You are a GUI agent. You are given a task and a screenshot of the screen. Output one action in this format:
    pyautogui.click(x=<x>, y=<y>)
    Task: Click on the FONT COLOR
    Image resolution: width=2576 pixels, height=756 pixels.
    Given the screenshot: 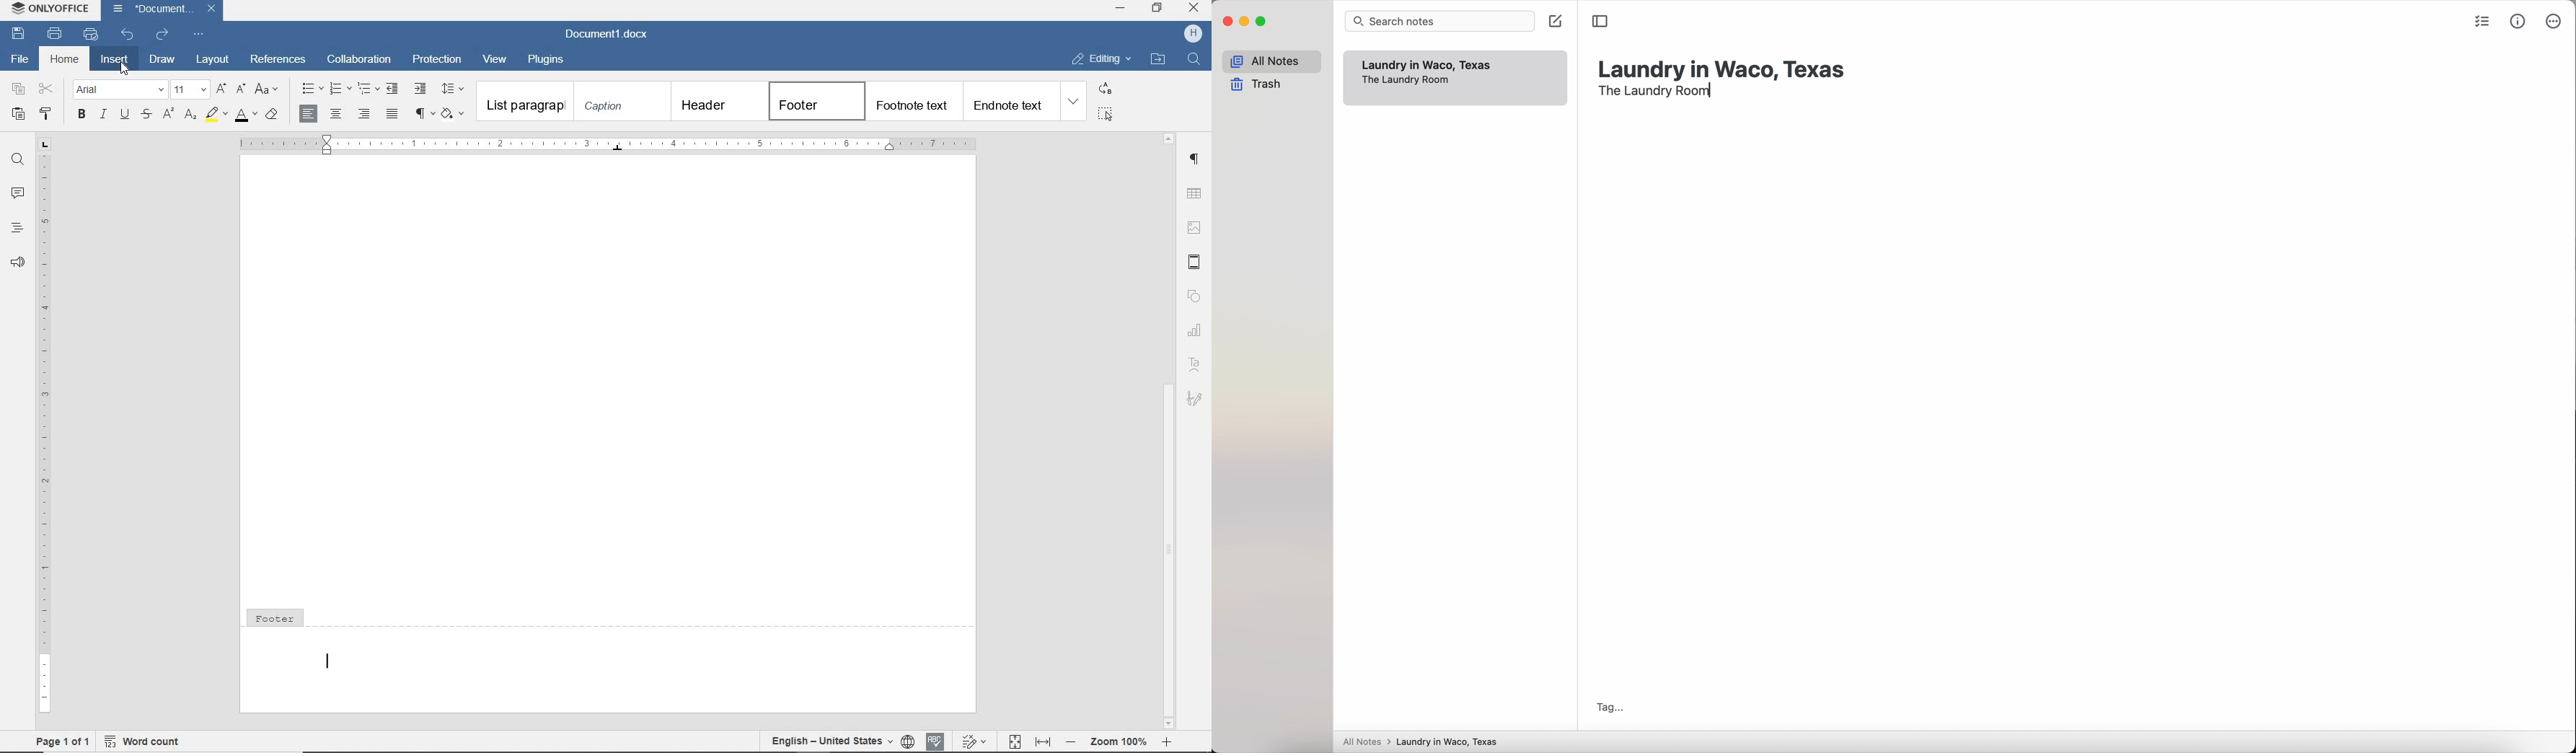 What is the action you would take?
    pyautogui.click(x=246, y=118)
    